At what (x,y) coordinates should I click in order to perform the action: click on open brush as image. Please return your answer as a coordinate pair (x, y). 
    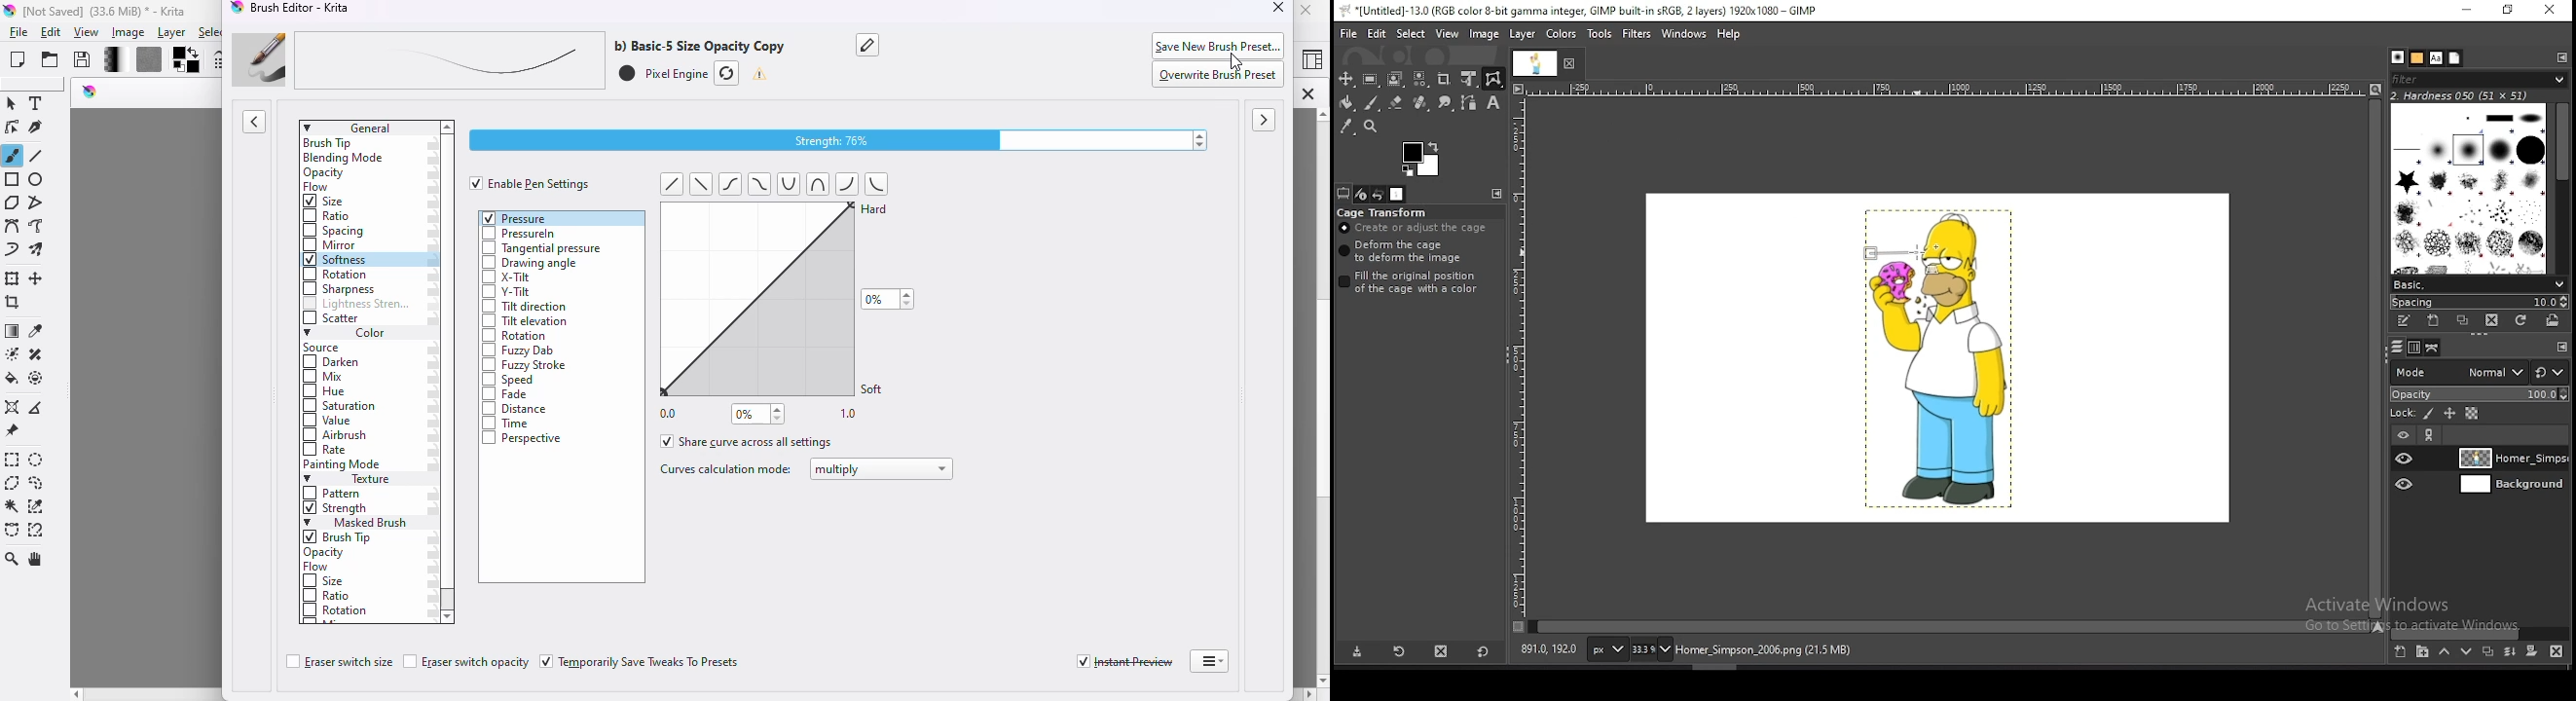
    Looking at the image, I should click on (2553, 319).